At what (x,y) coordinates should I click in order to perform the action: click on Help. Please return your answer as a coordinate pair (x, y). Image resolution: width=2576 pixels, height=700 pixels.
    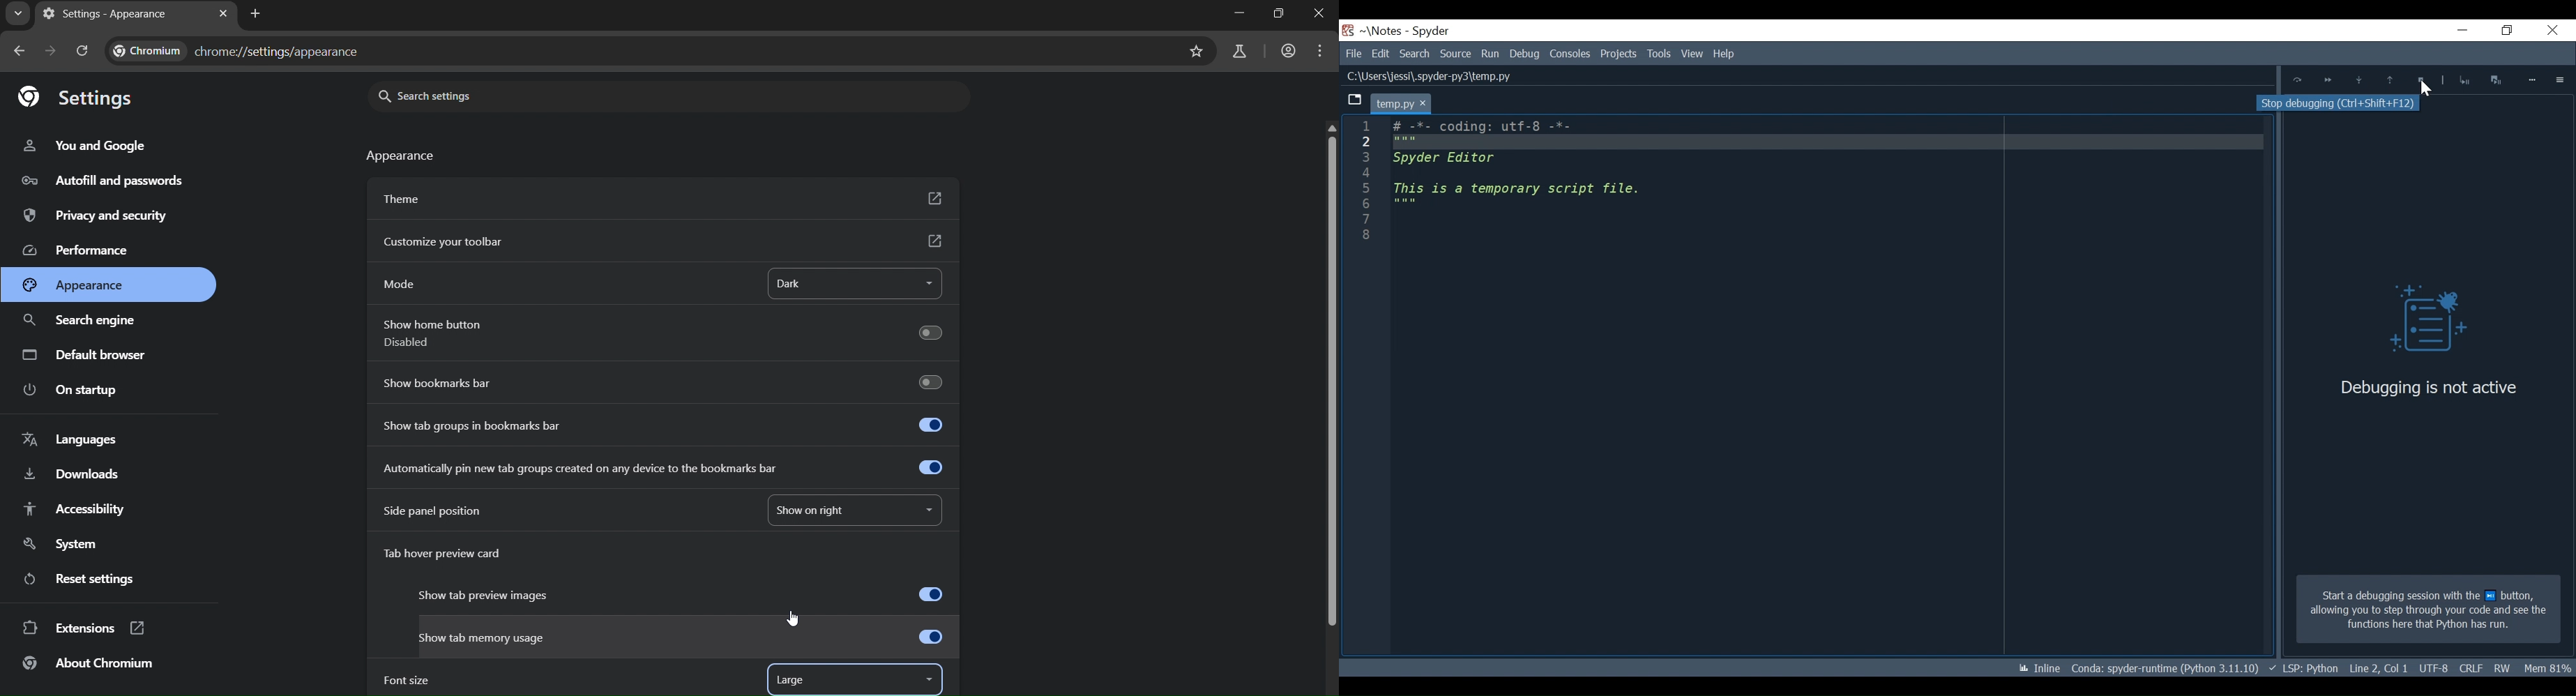
    Looking at the image, I should click on (1726, 53).